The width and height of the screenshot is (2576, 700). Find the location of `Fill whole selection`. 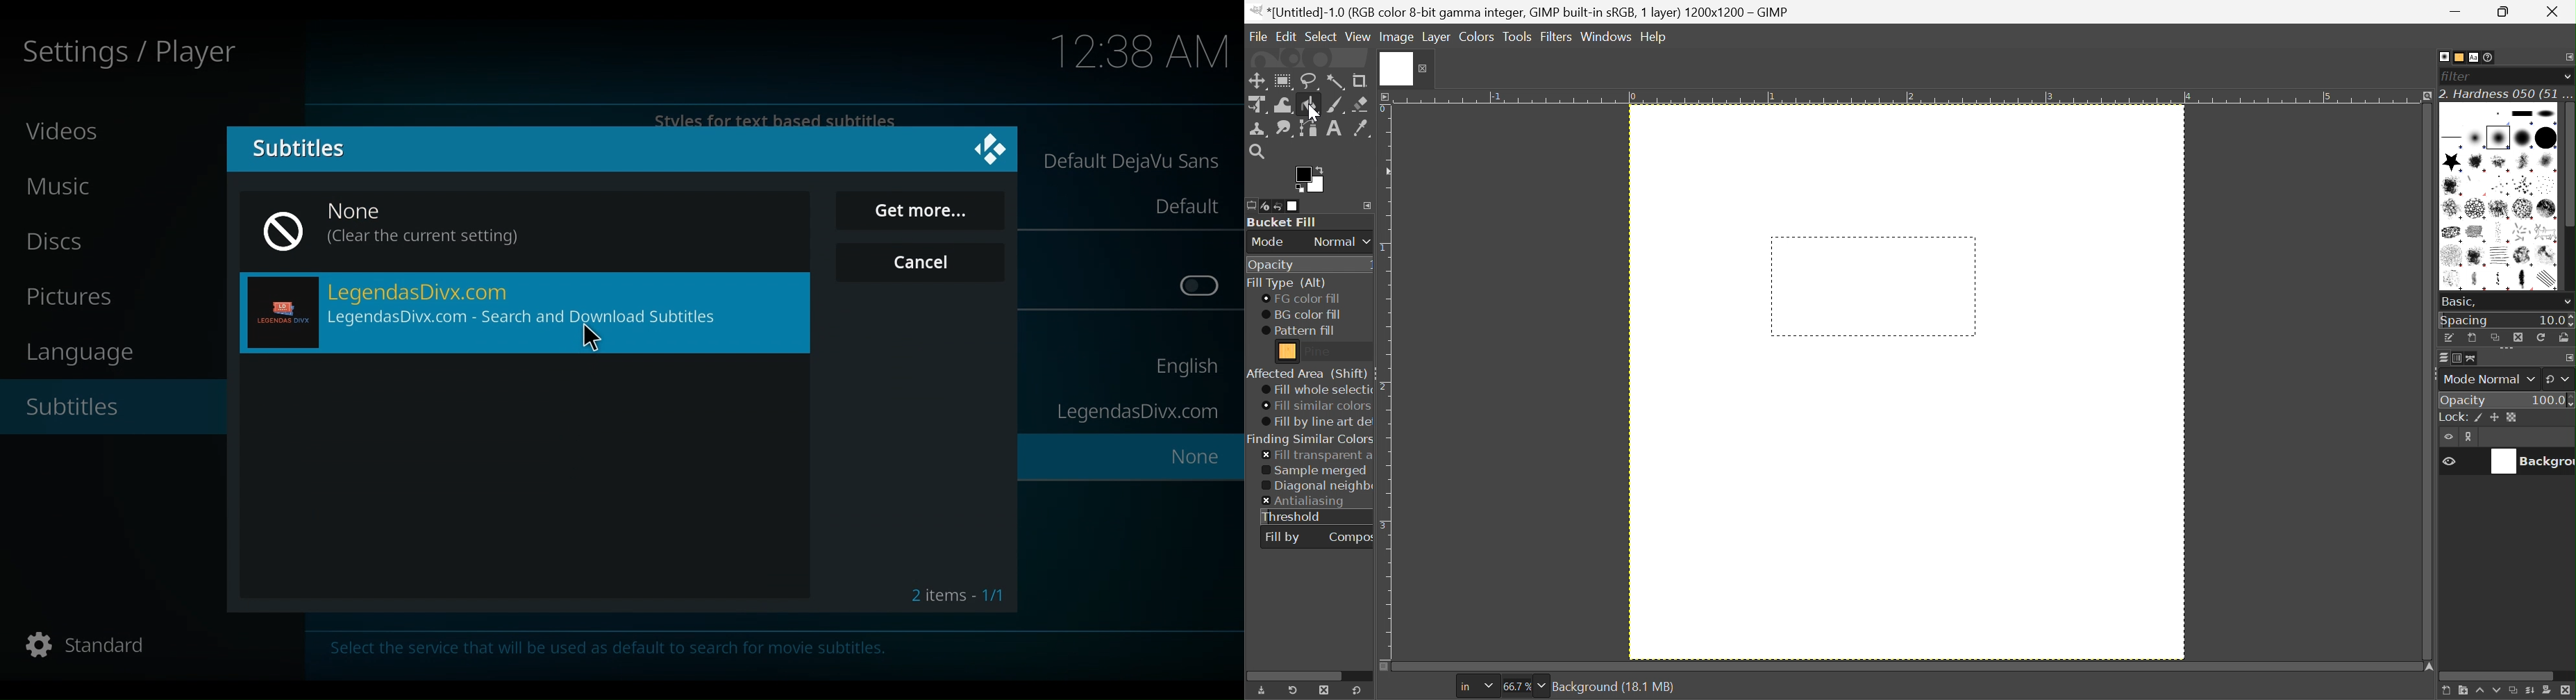

Fill whole selection is located at coordinates (1316, 390).